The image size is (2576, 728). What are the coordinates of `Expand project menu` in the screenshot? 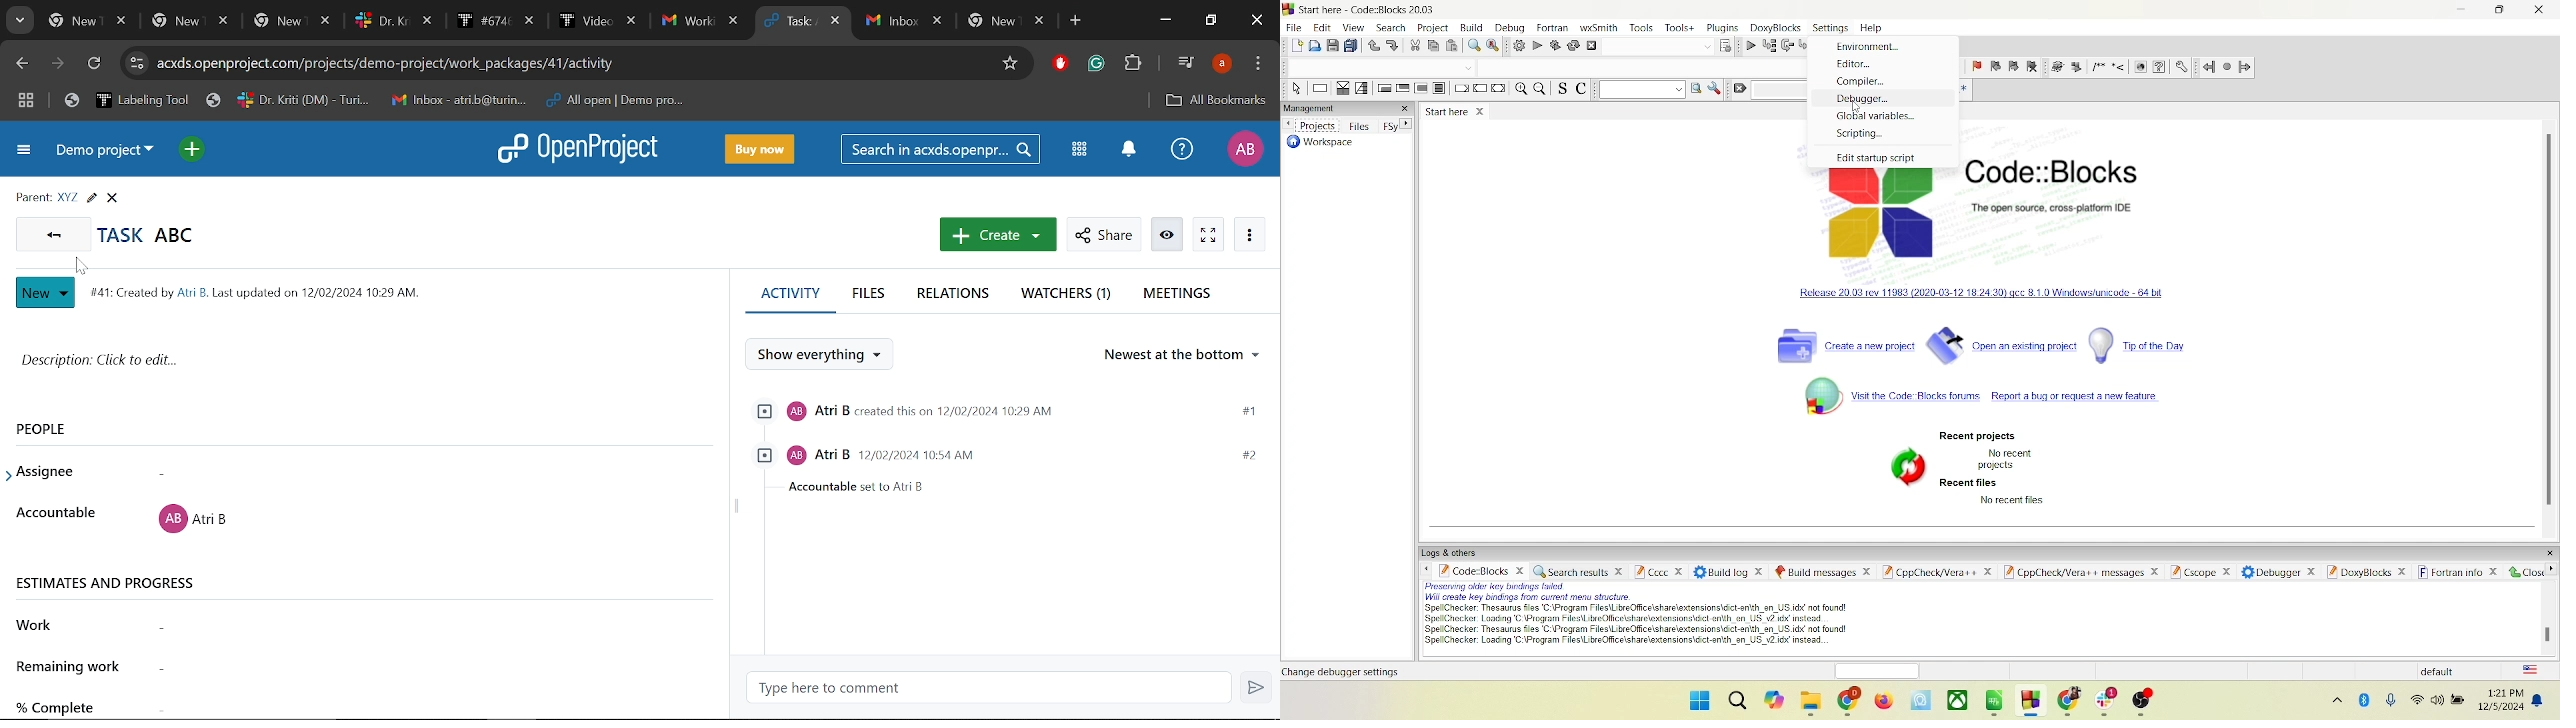 It's located at (24, 152).